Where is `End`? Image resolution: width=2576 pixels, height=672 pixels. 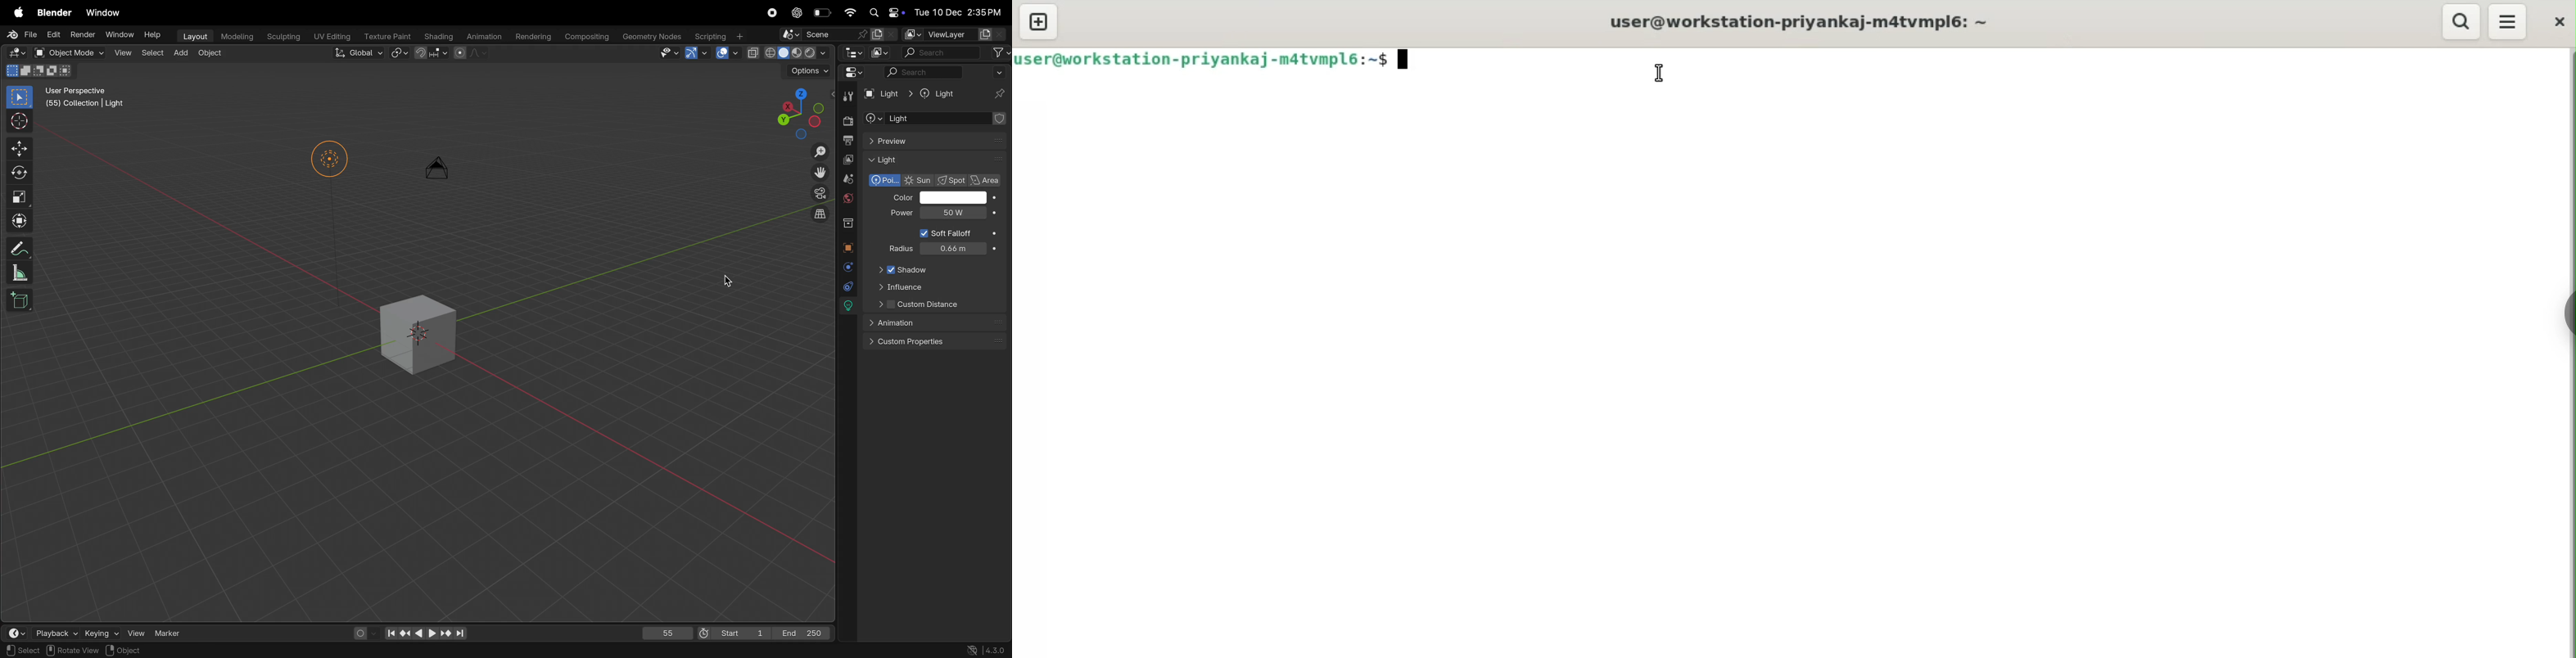
End is located at coordinates (806, 633).